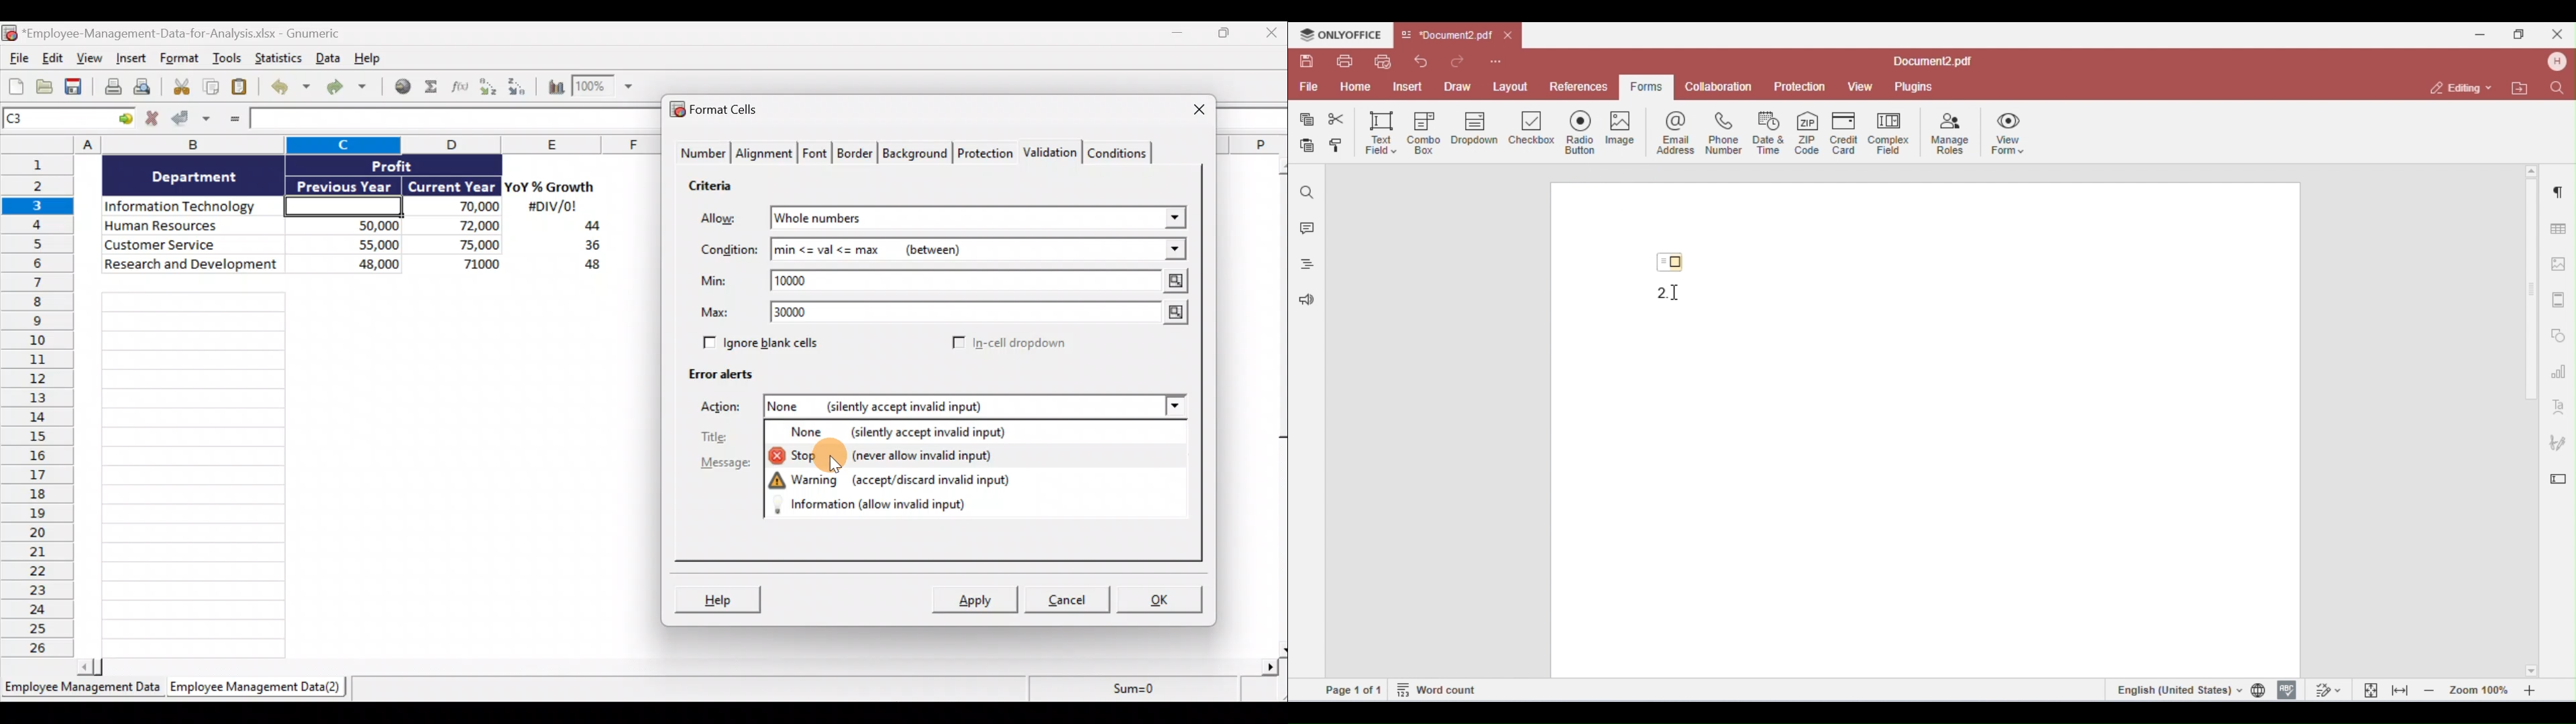  What do you see at coordinates (351, 244) in the screenshot?
I see `55,000` at bounding box center [351, 244].